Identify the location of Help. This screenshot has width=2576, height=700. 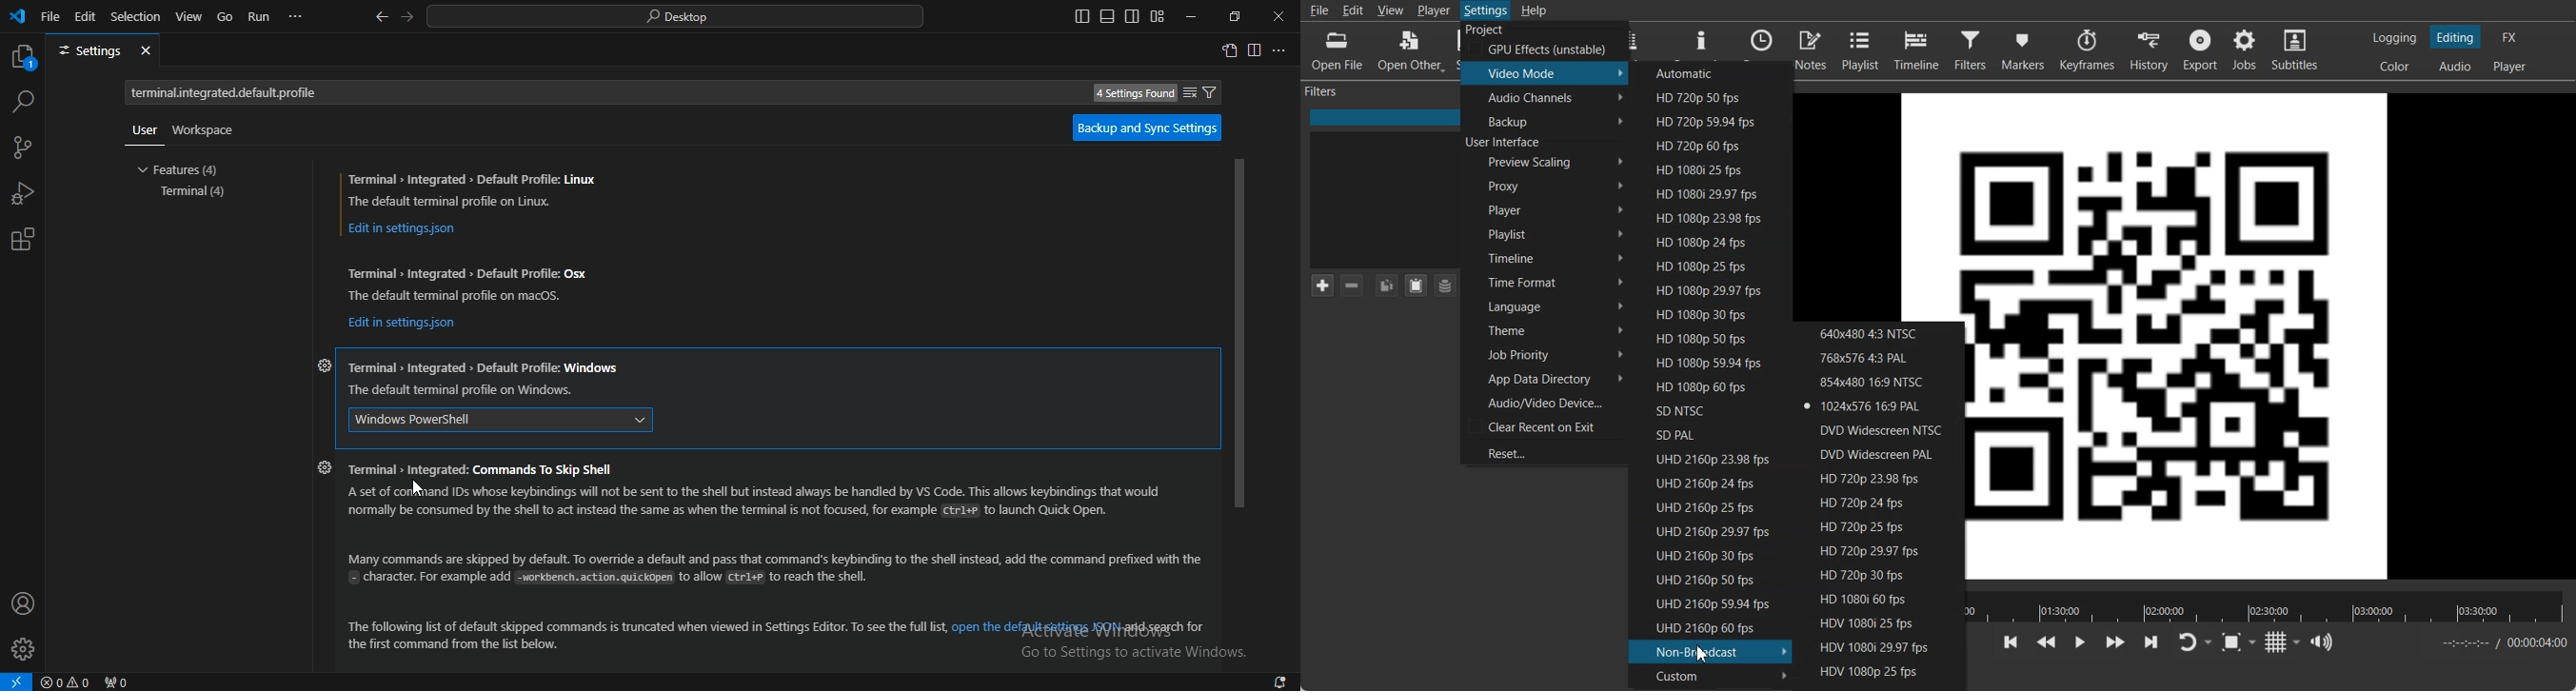
(1533, 10).